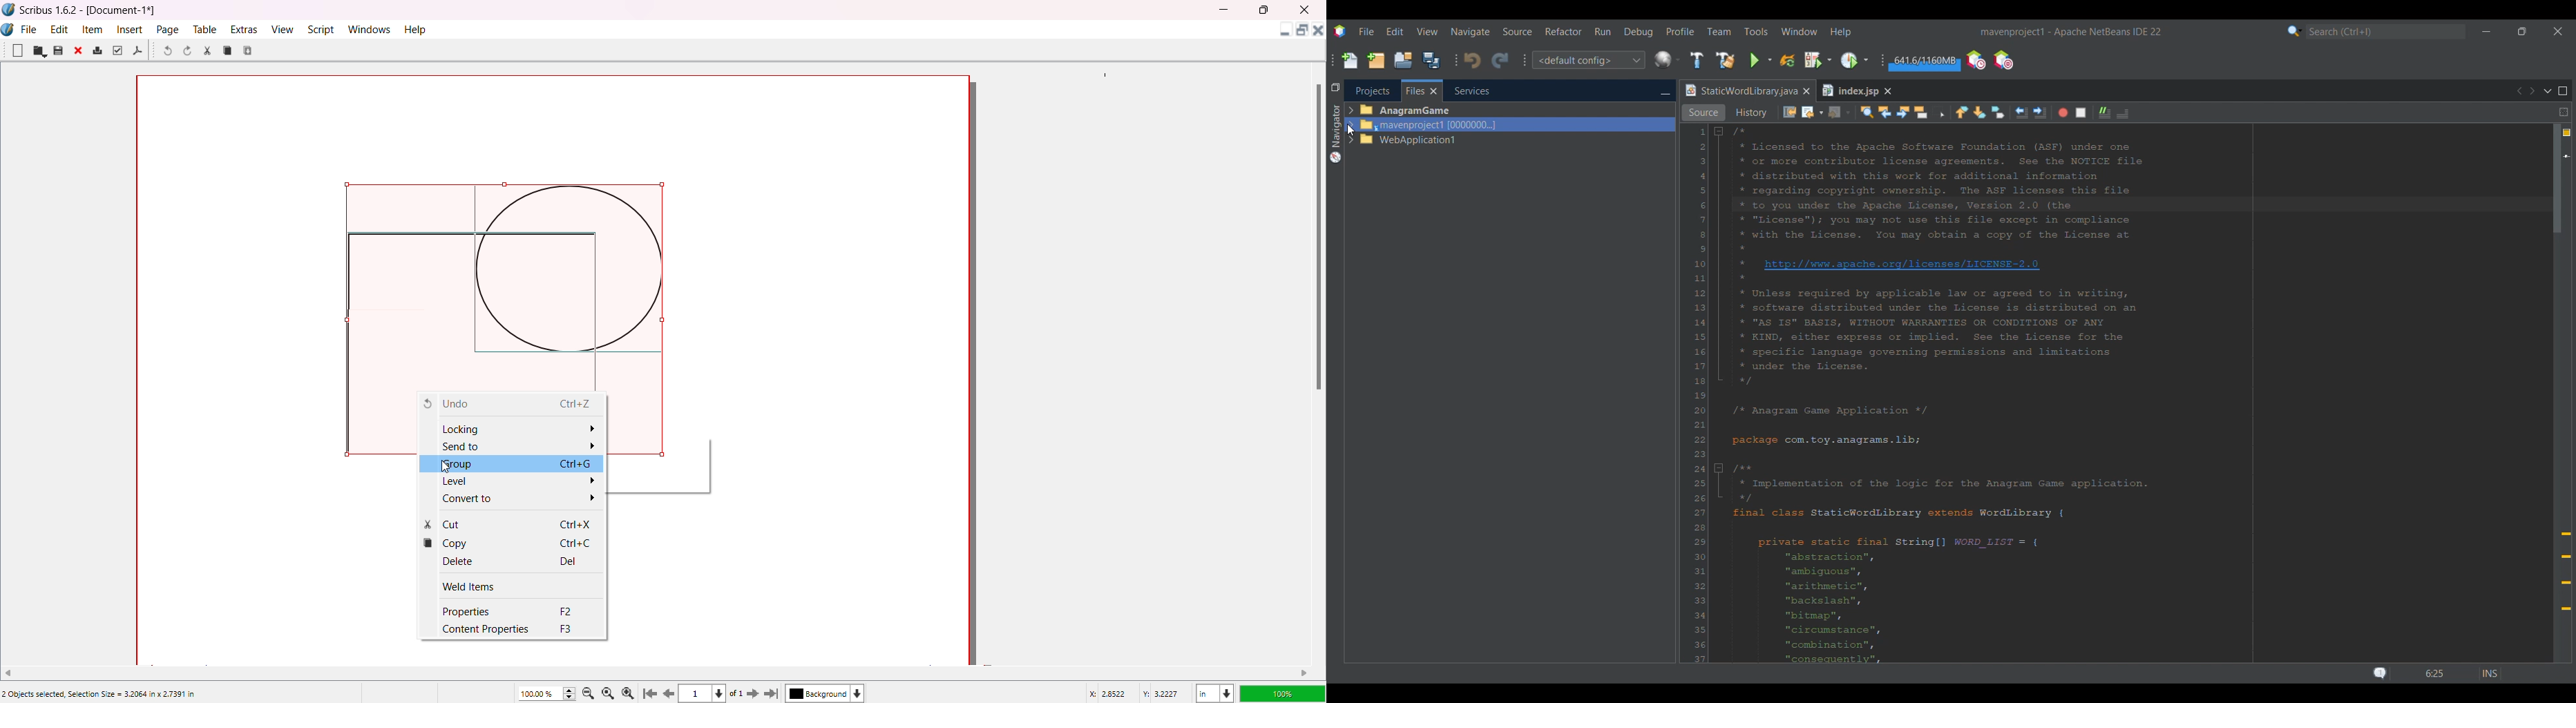 The width and height of the screenshot is (2576, 728). Describe the element at coordinates (1214, 691) in the screenshot. I see `Unit` at that location.